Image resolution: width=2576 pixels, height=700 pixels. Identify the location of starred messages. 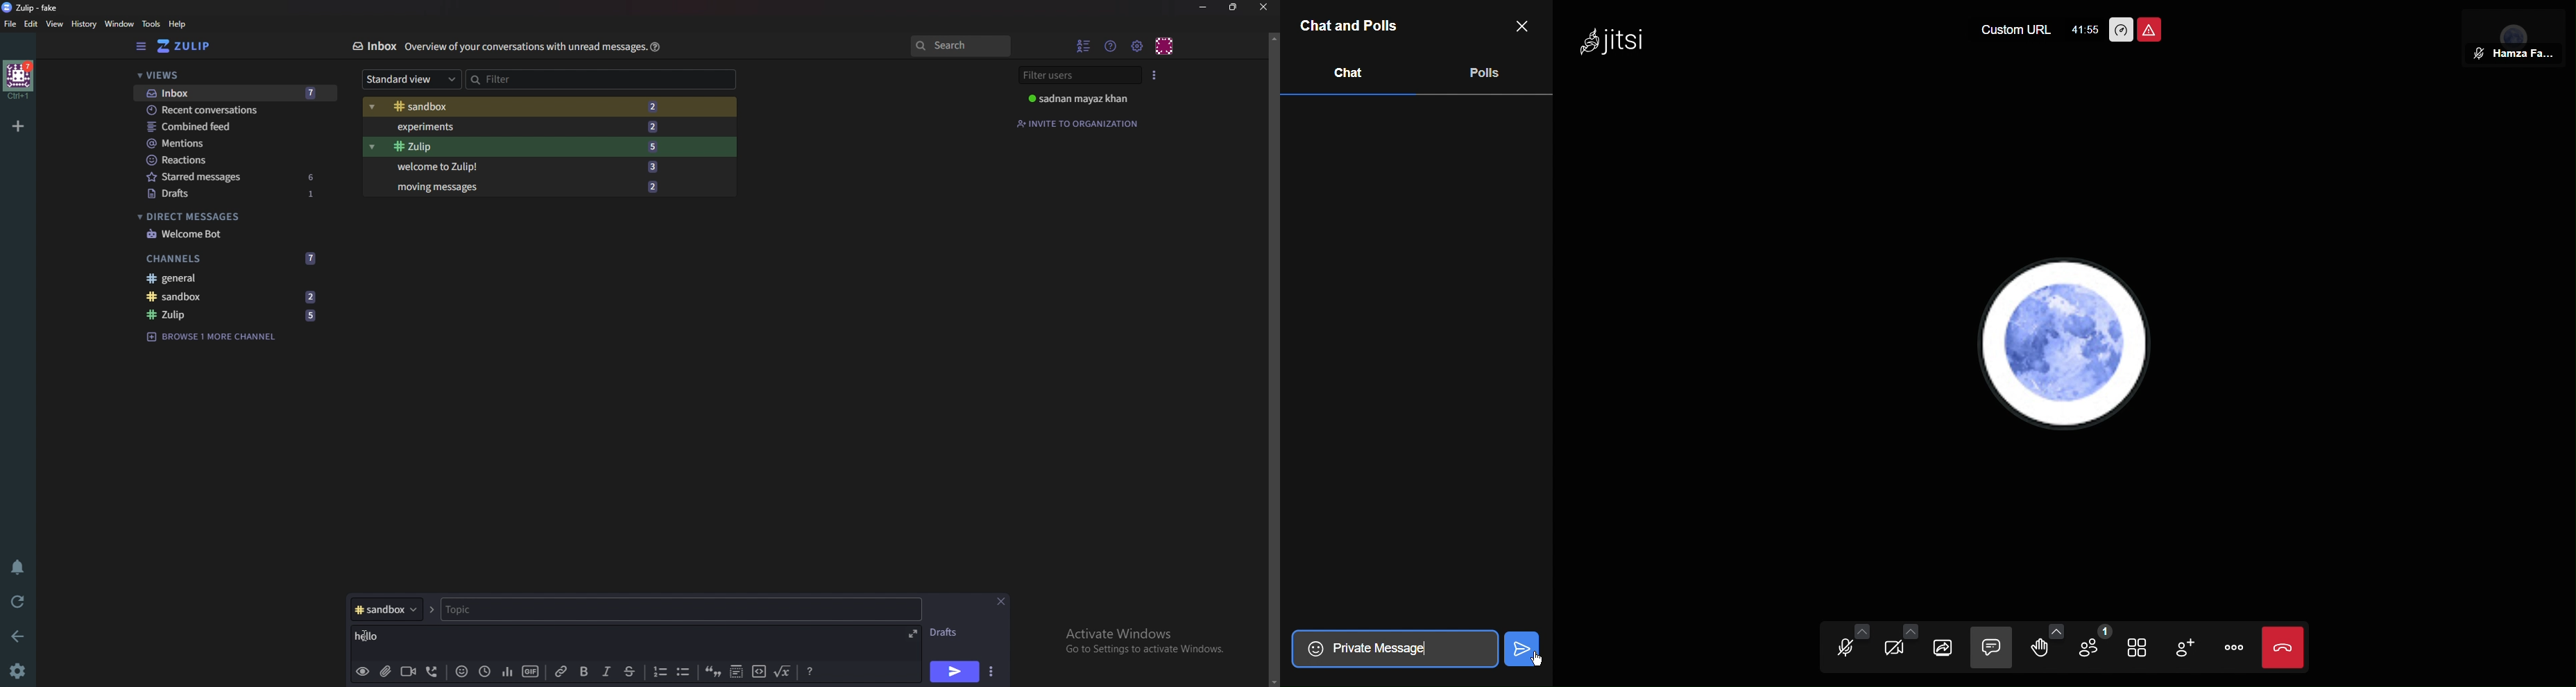
(205, 177).